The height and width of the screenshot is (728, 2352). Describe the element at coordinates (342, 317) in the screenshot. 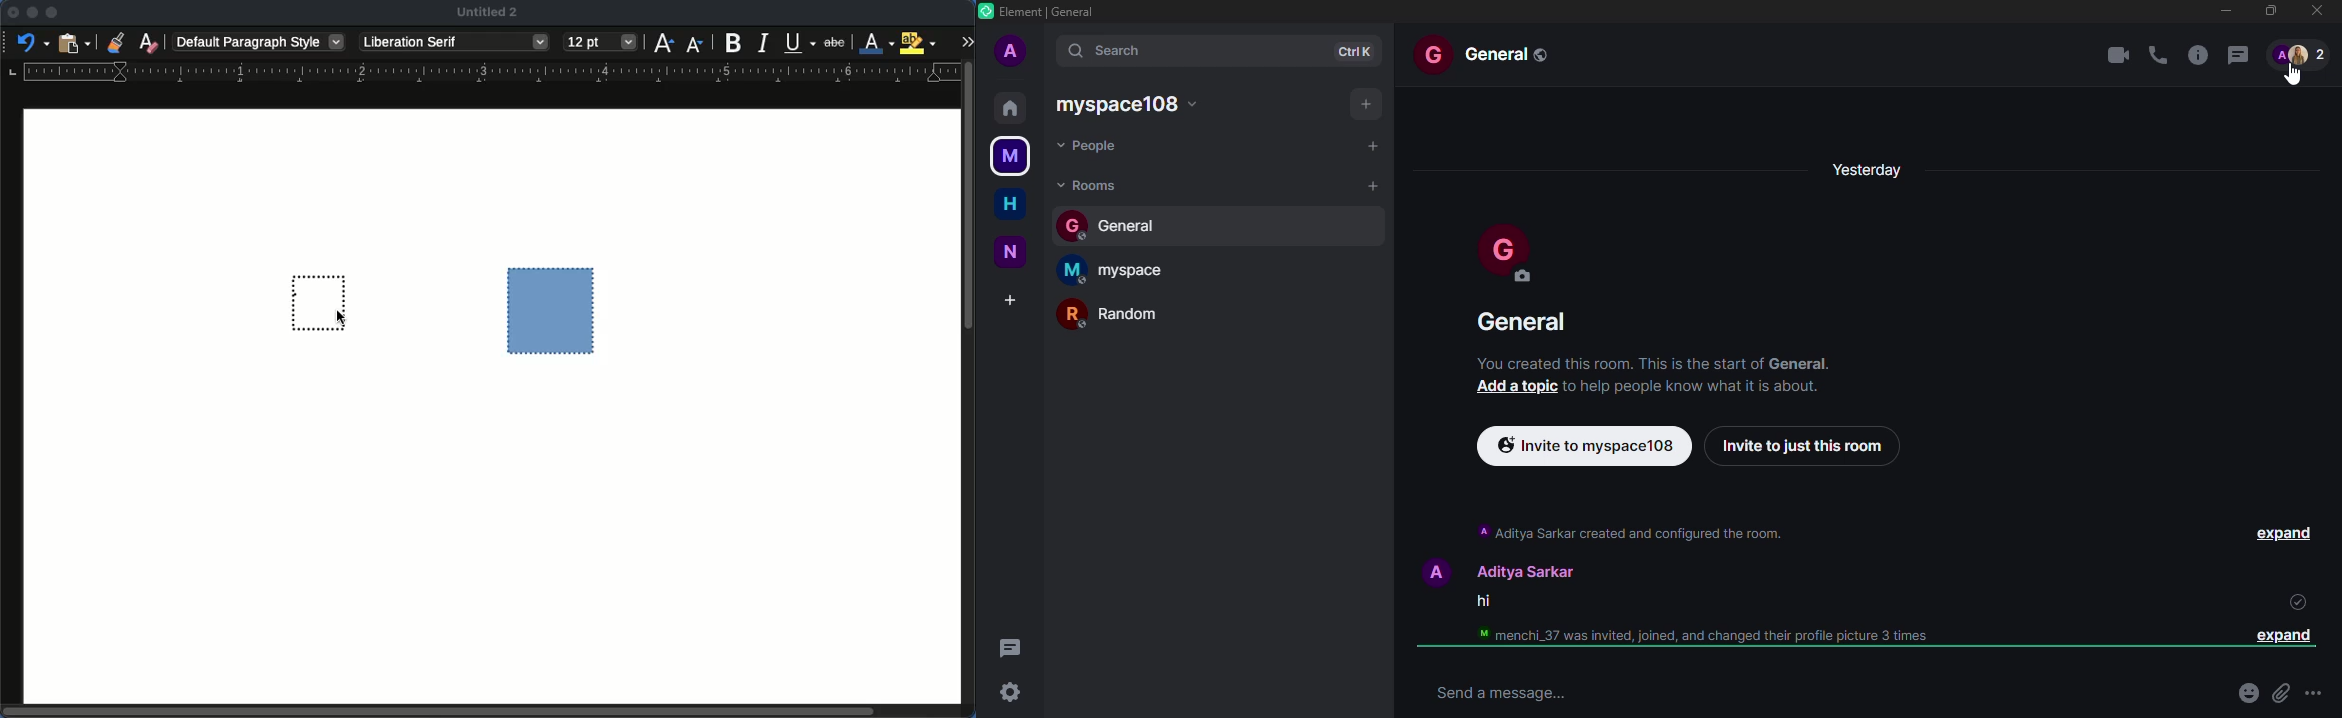

I see `Cursor` at that location.